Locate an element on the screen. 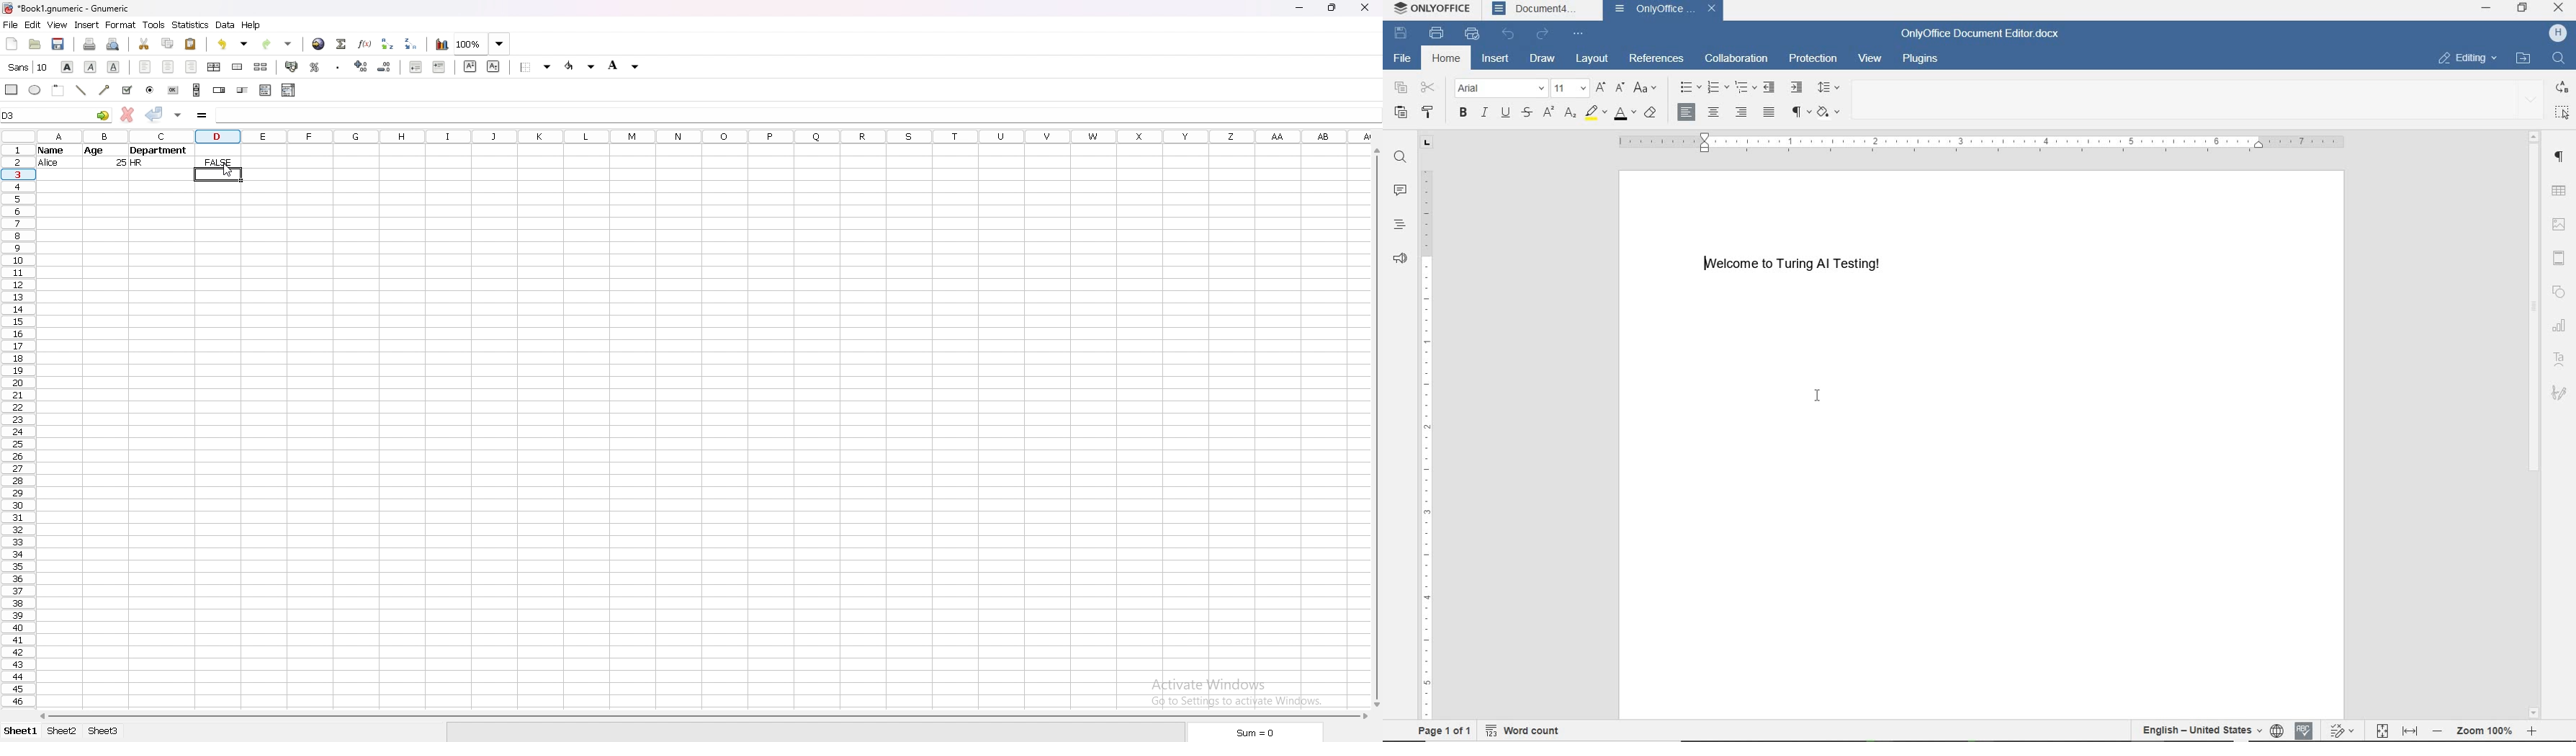  paste is located at coordinates (1401, 114).